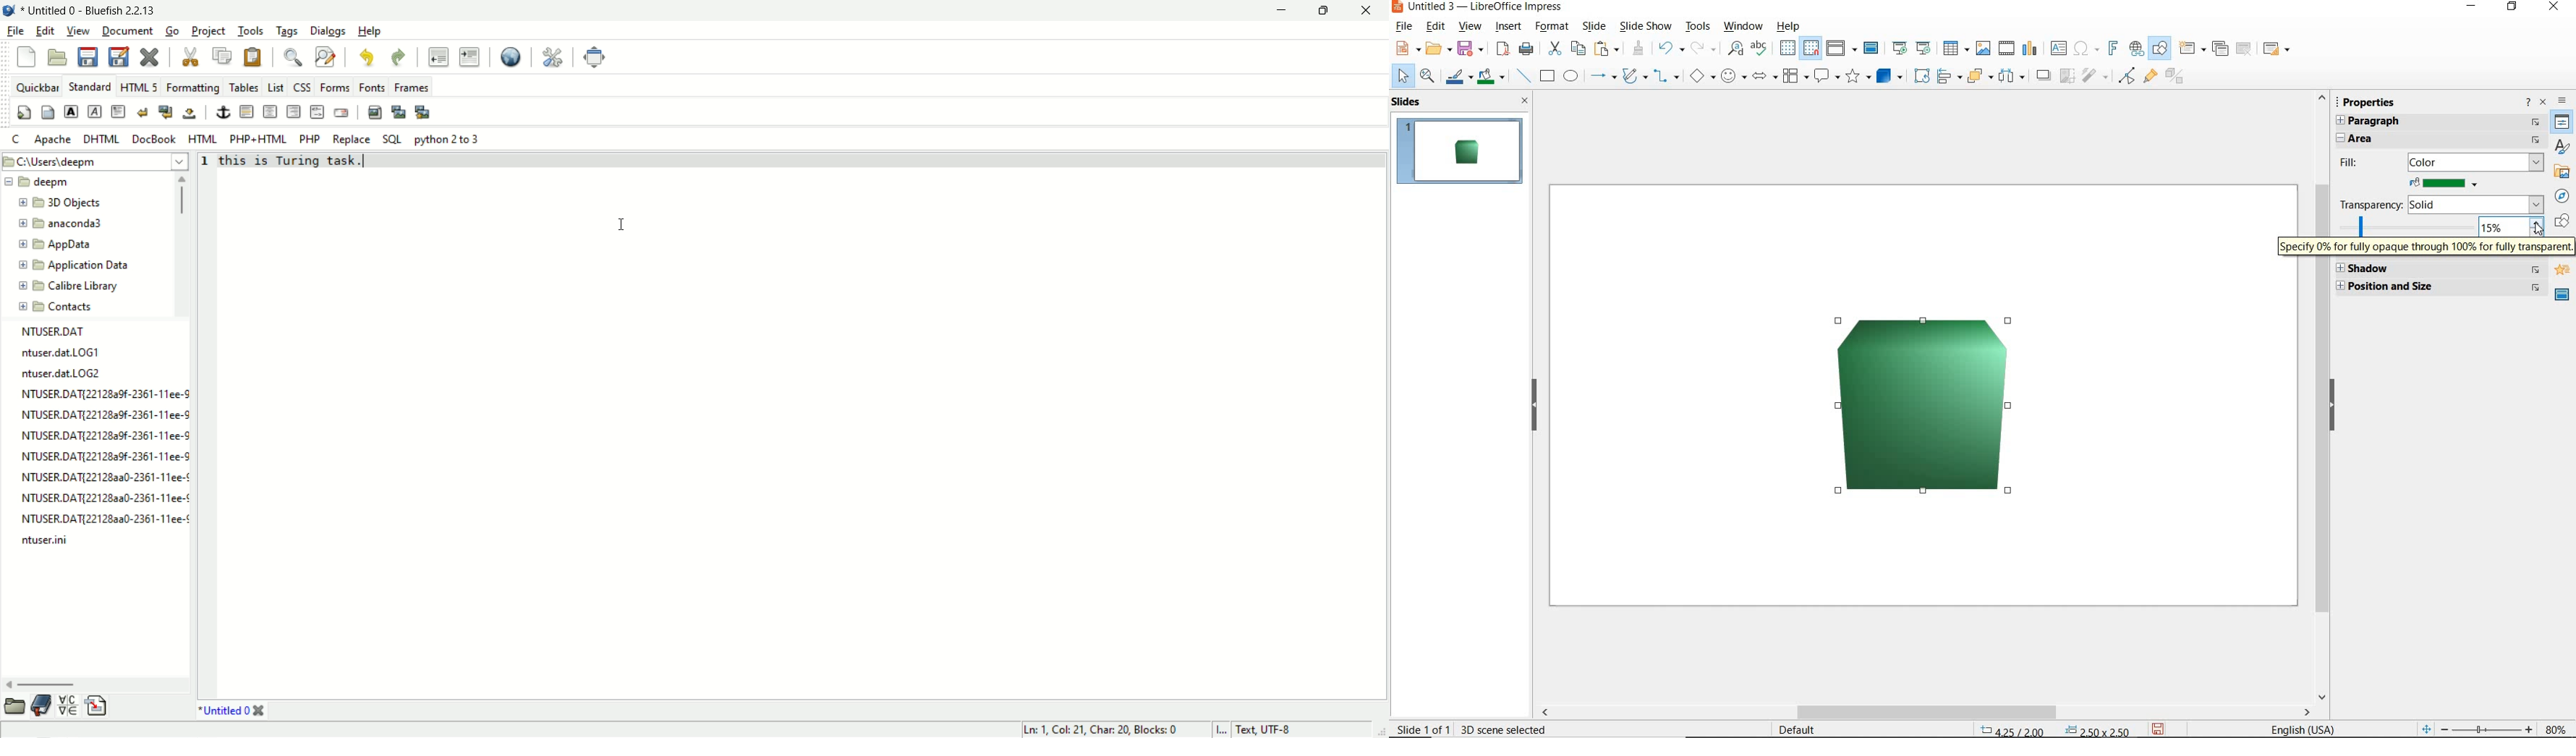 This screenshot has width=2576, height=756. I want to click on quick settings, so click(25, 114).